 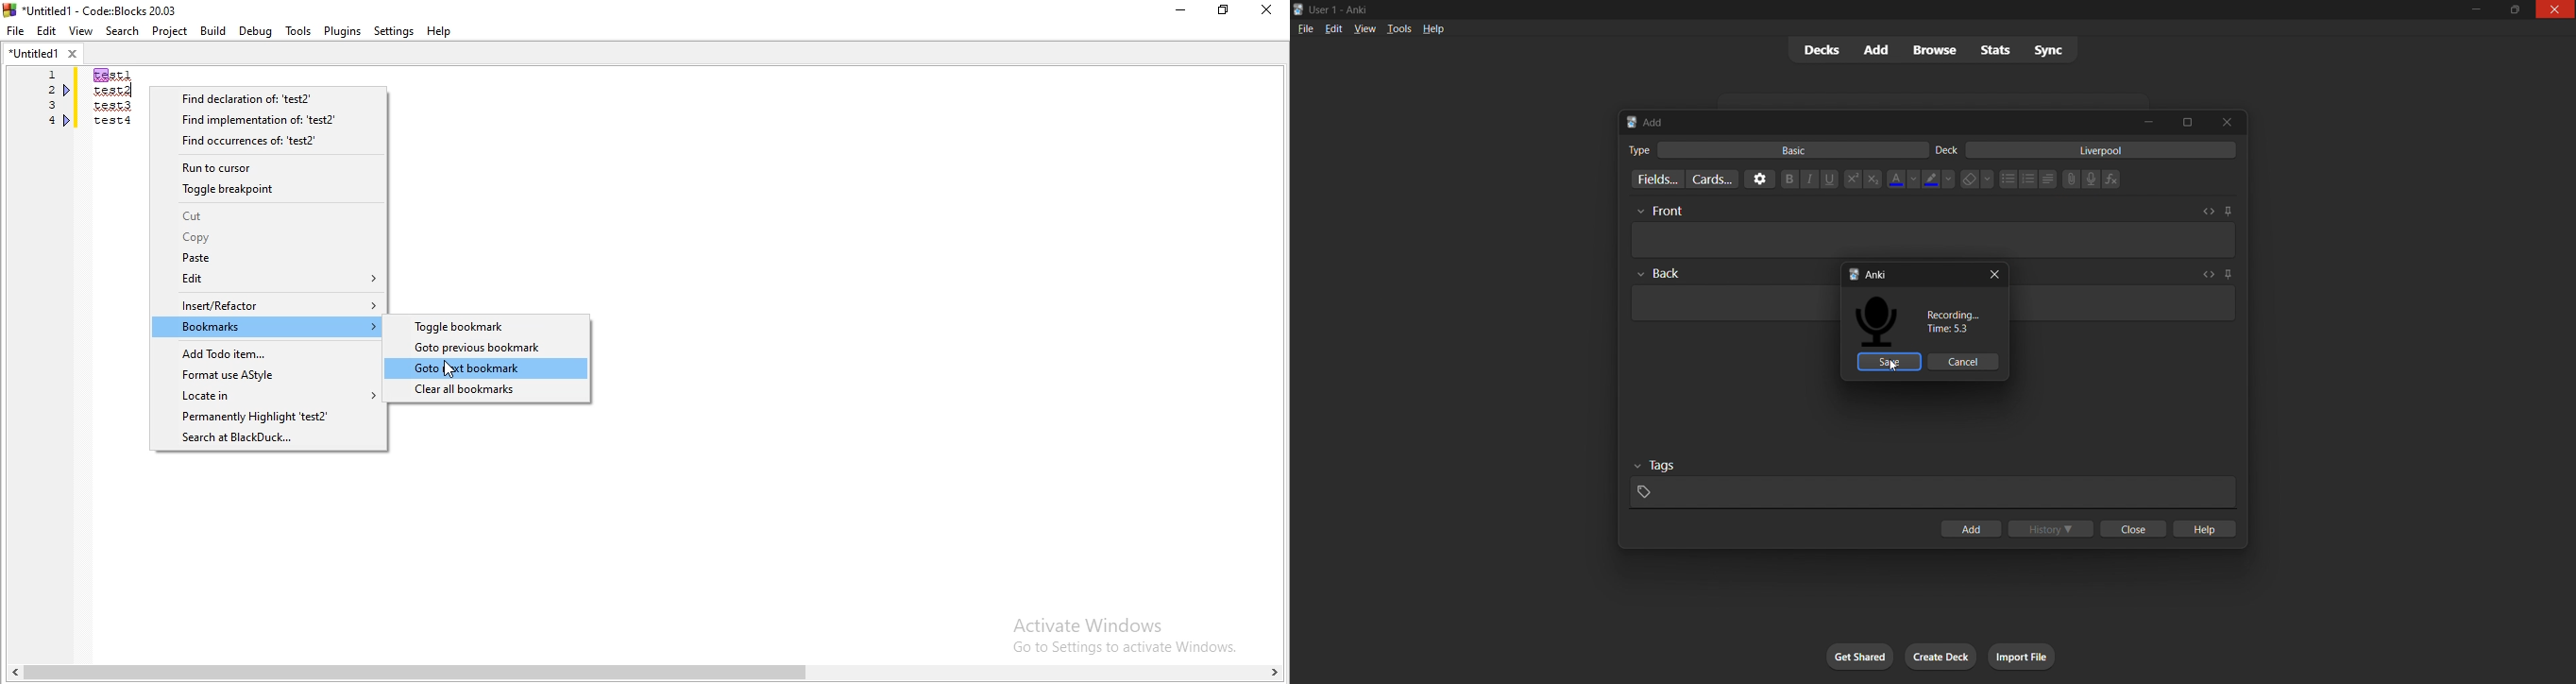 What do you see at coordinates (2029, 180) in the screenshot?
I see `ordered list` at bounding box center [2029, 180].